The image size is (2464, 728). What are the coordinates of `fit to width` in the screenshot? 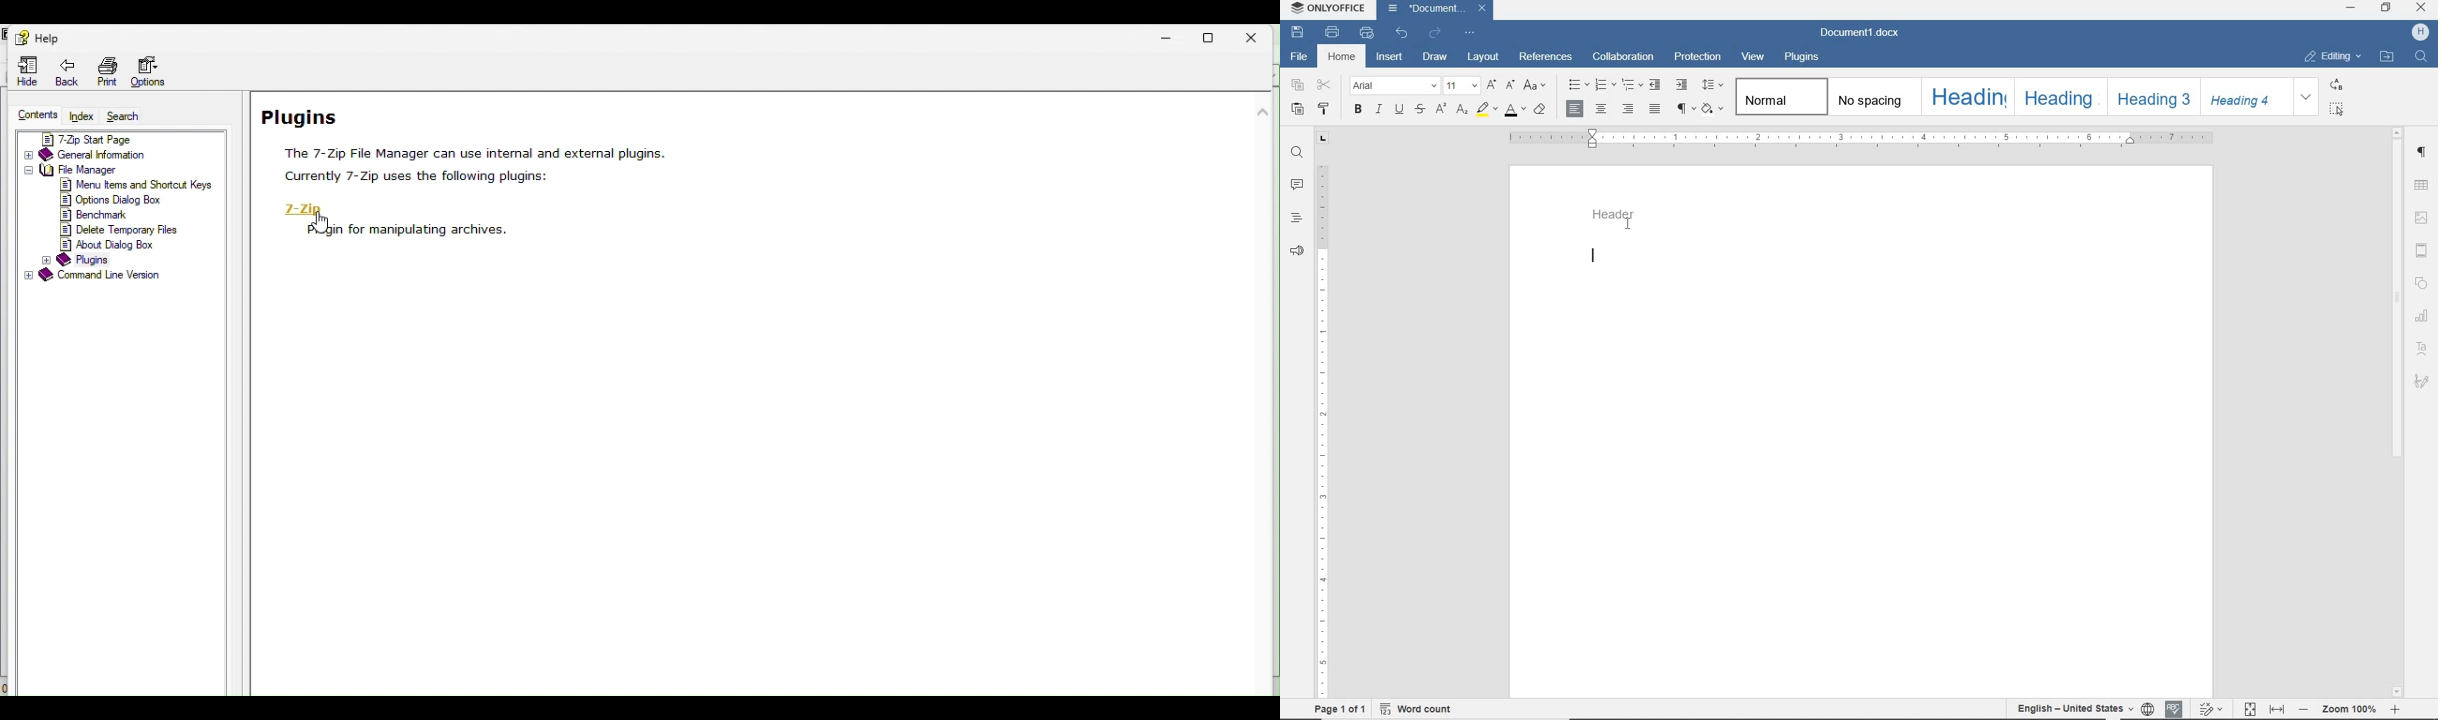 It's located at (2278, 709).